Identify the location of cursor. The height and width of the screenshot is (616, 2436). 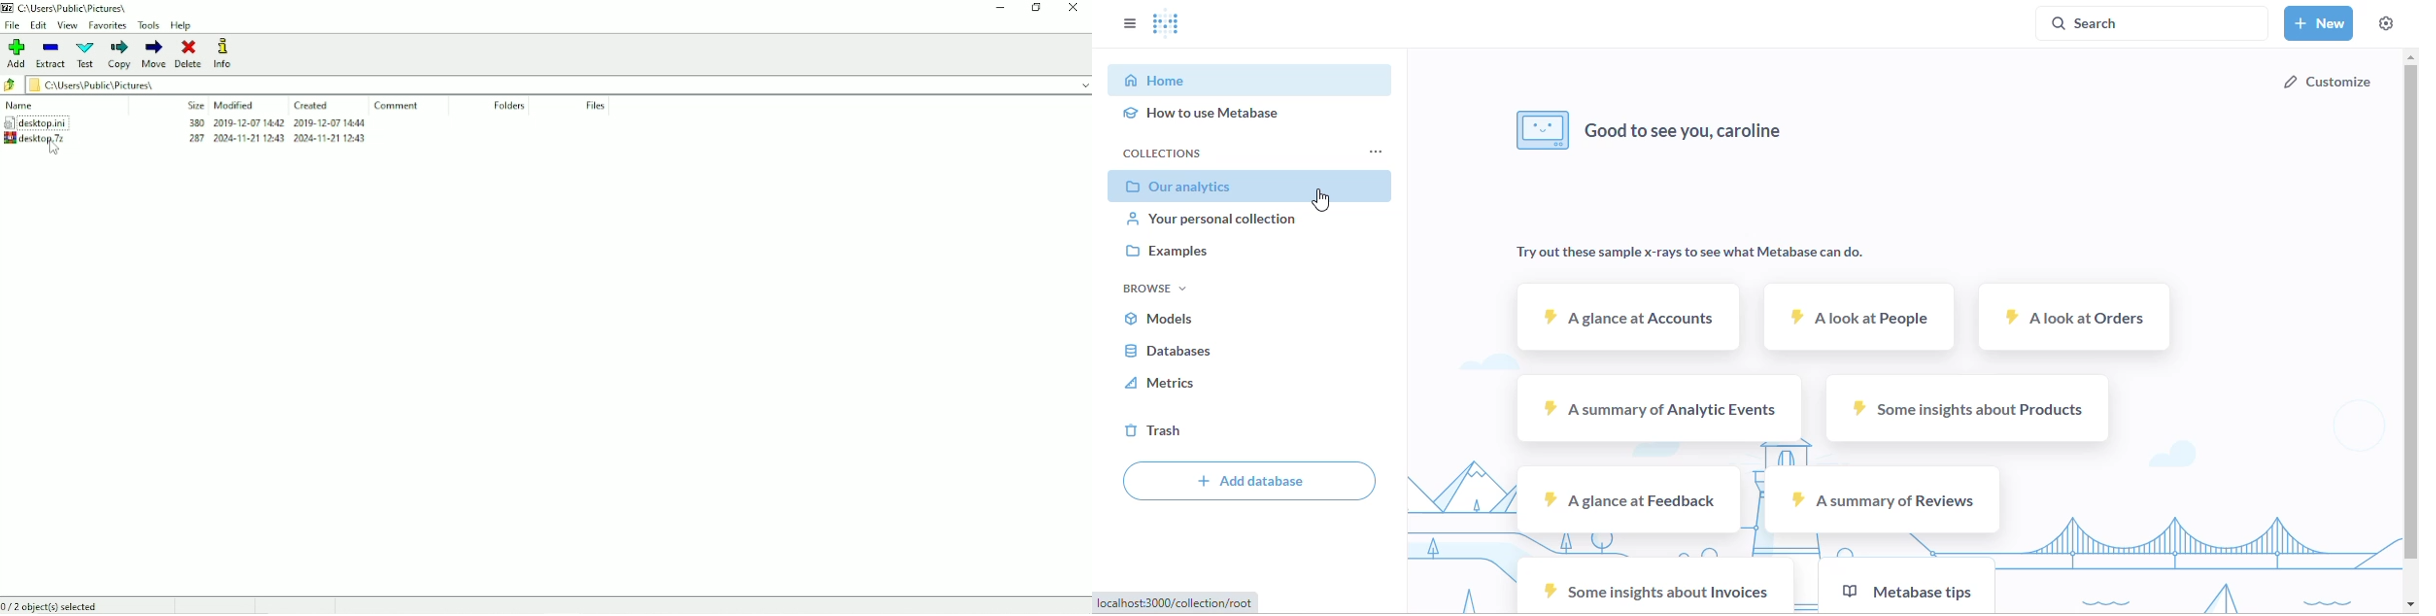
(54, 150).